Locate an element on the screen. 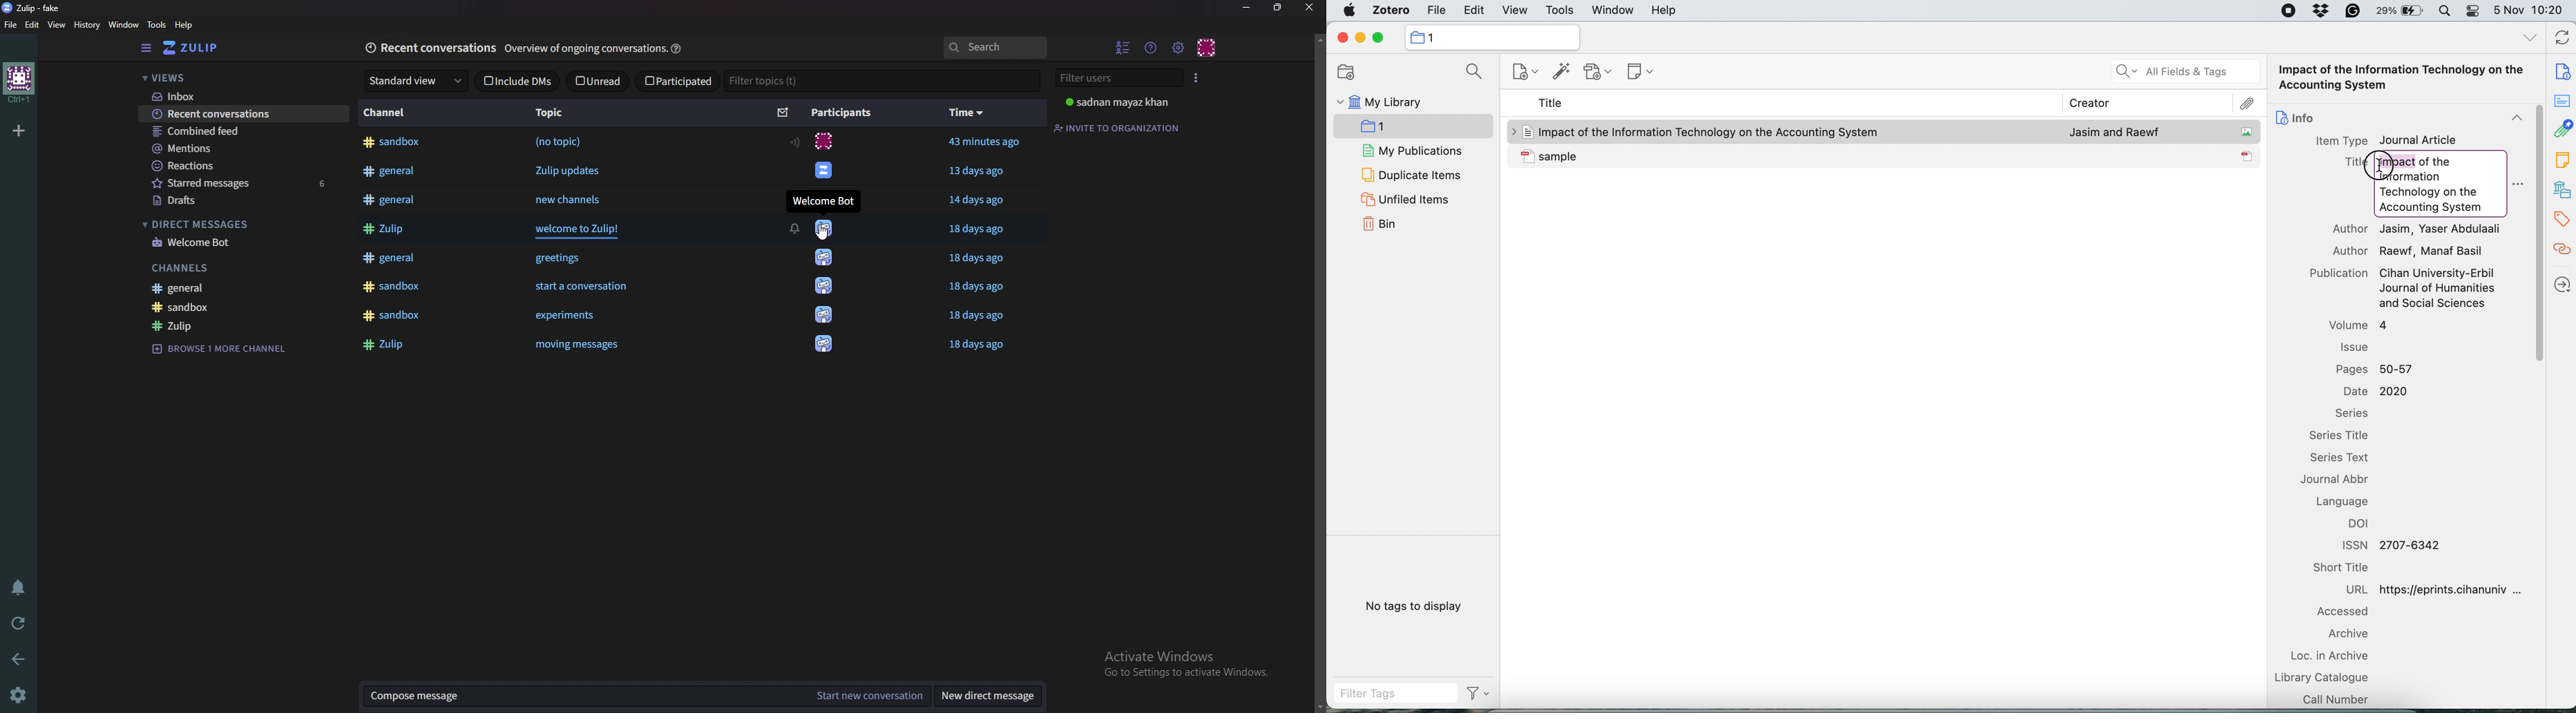 Image resolution: width=2576 pixels, height=728 pixels. maximise is located at coordinates (1379, 38).